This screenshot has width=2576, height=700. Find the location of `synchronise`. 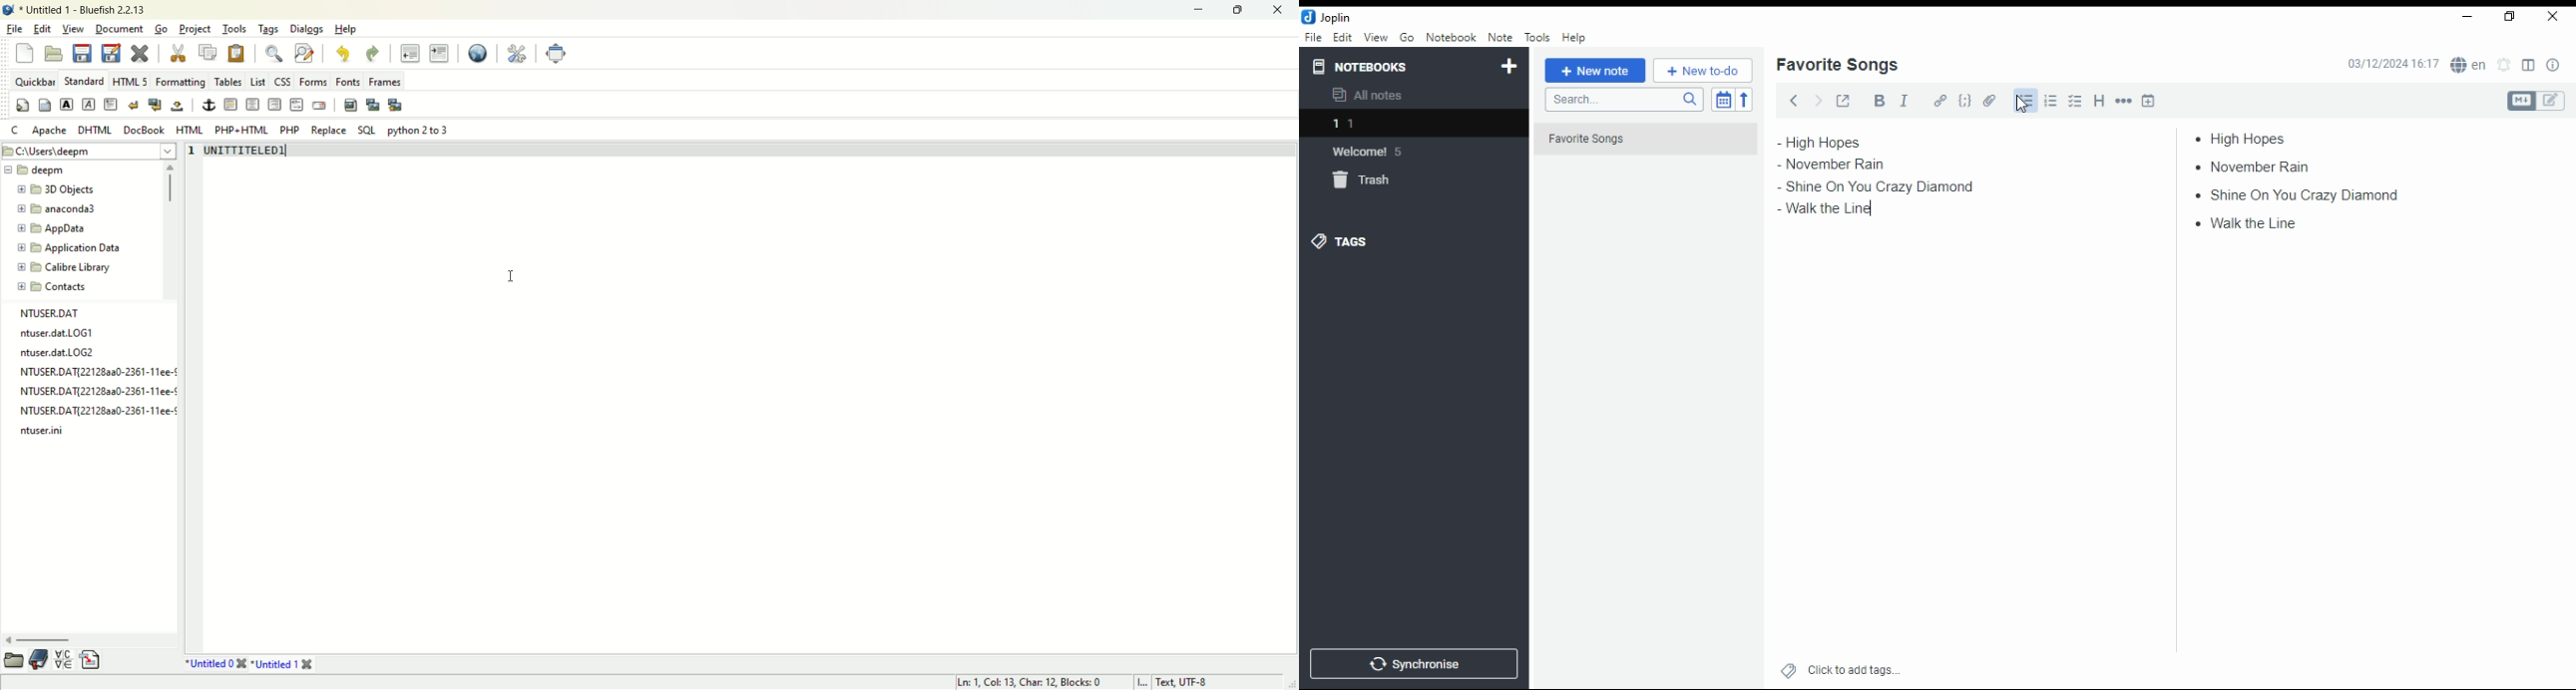

synchronise is located at coordinates (1411, 663).